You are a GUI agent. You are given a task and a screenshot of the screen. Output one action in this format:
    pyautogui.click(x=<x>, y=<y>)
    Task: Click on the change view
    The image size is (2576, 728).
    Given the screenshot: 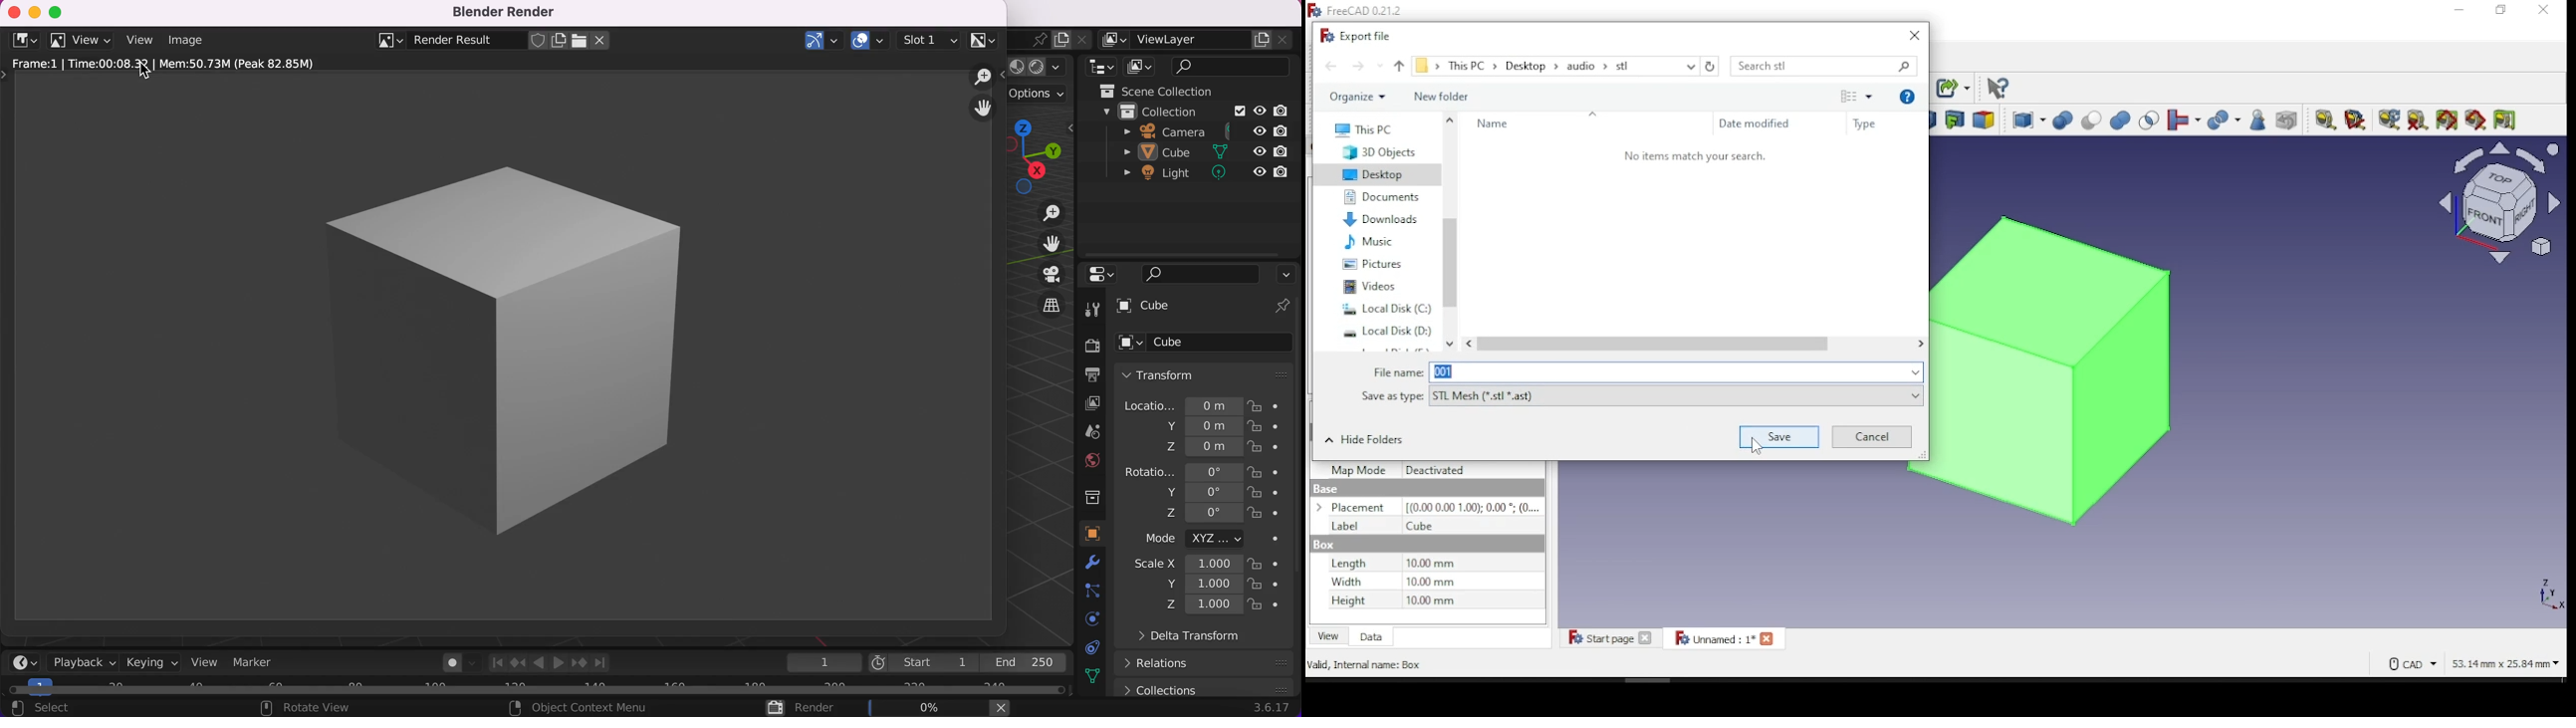 What is the action you would take?
    pyautogui.click(x=1855, y=97)
    